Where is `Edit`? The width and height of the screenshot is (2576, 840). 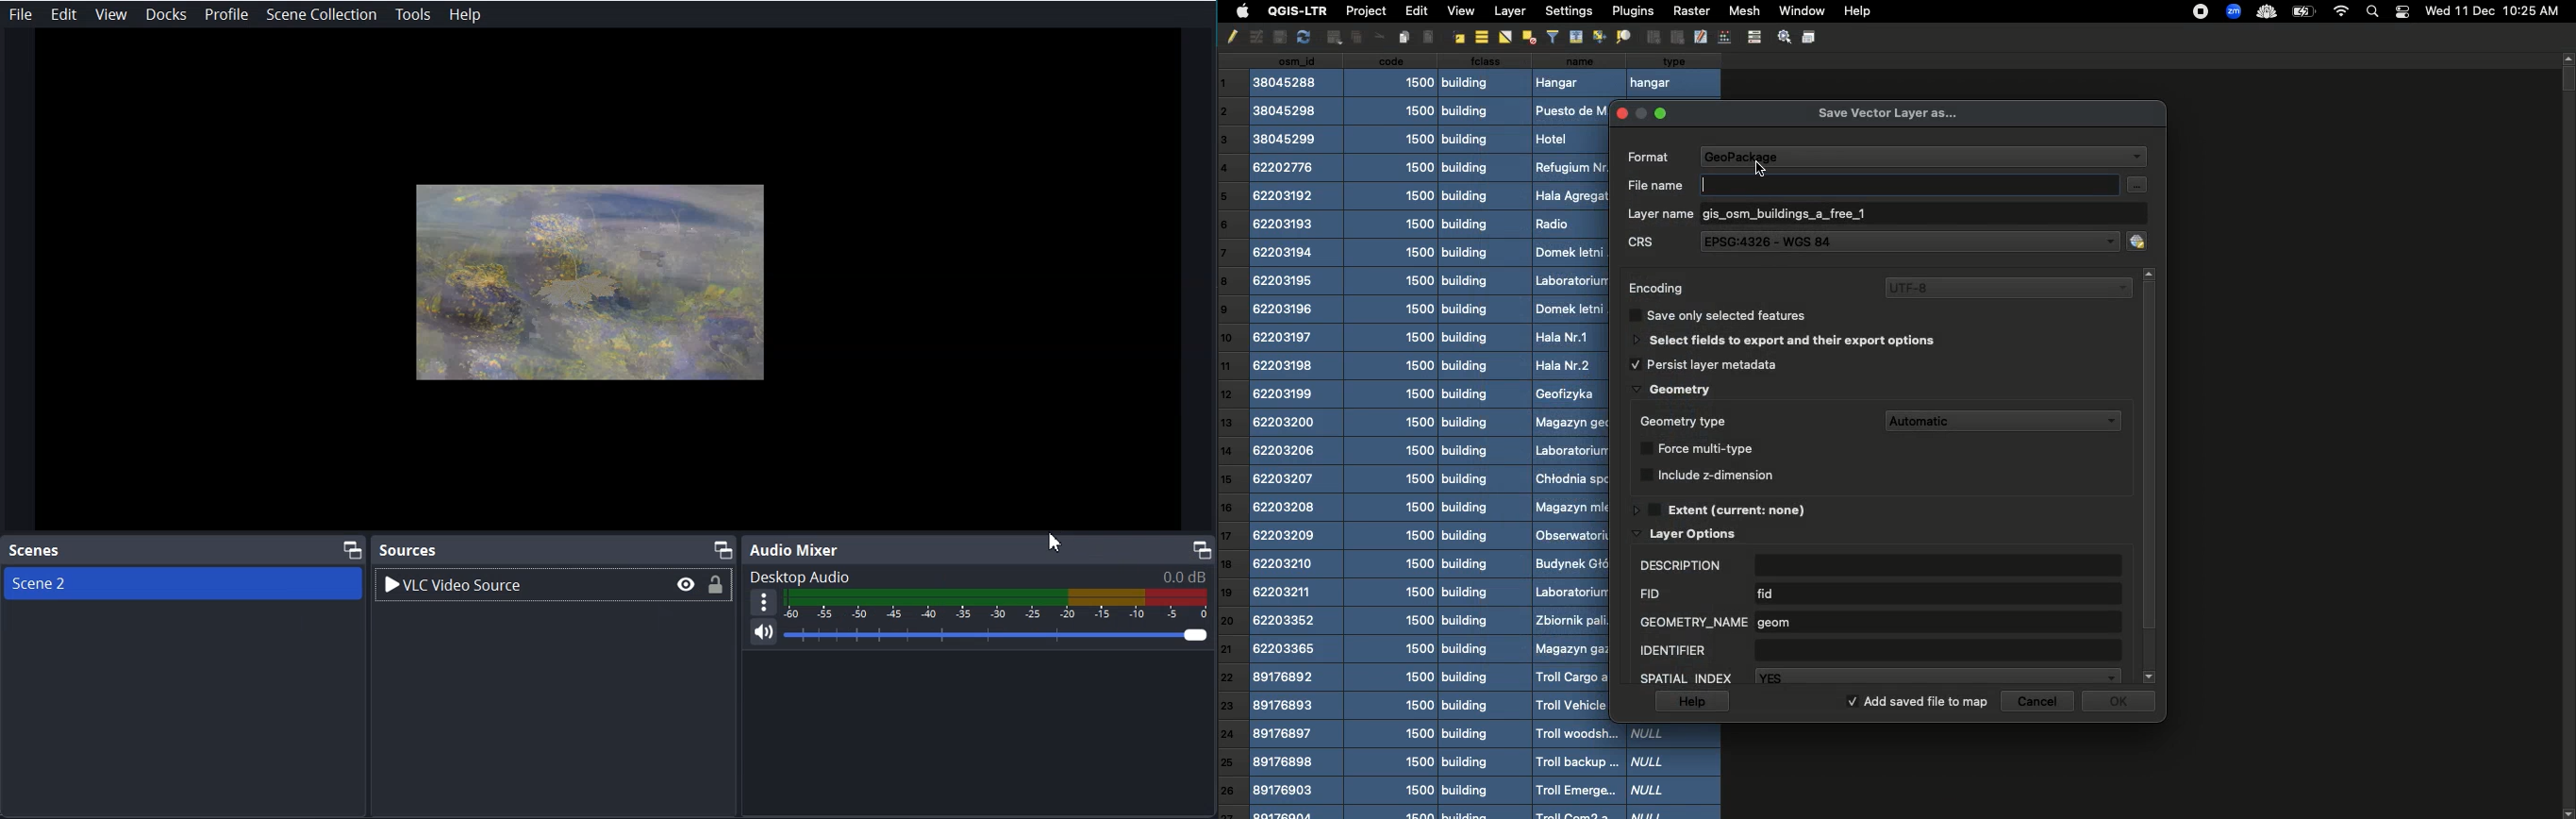 Edit is located at coordinates (63, 14).